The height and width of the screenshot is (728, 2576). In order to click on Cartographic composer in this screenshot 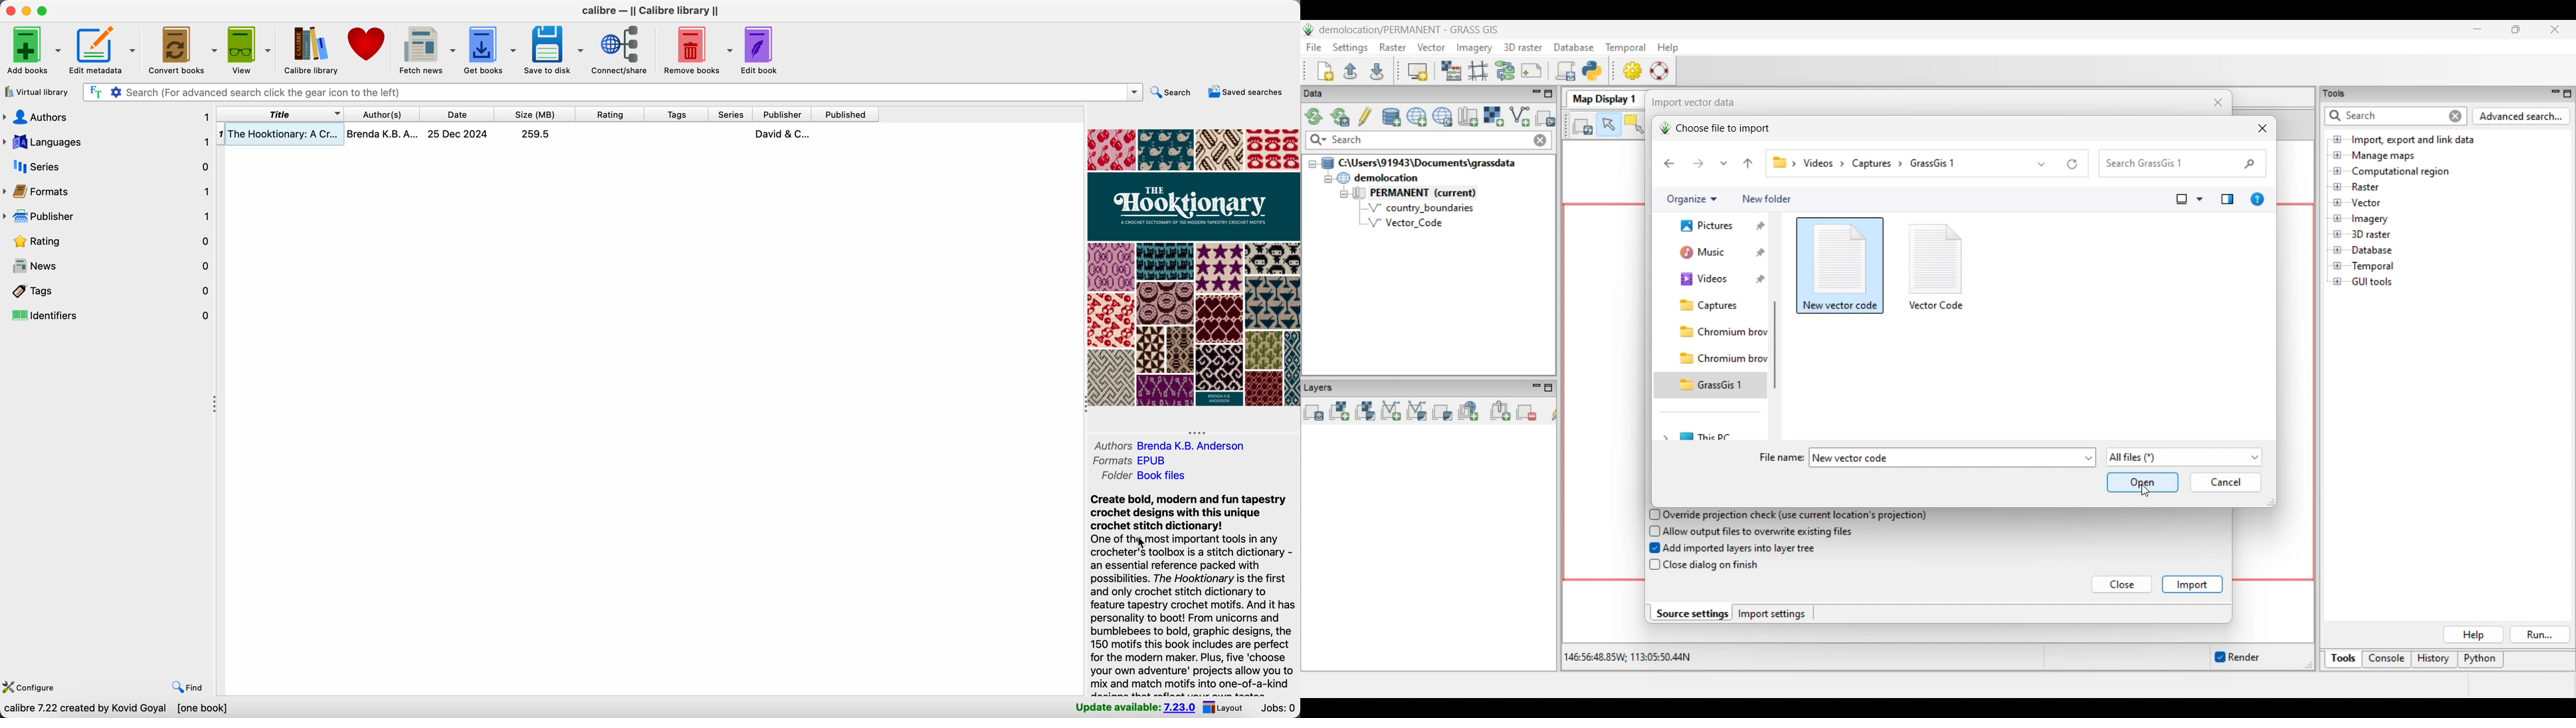, I will do `click(1532, 71)`.